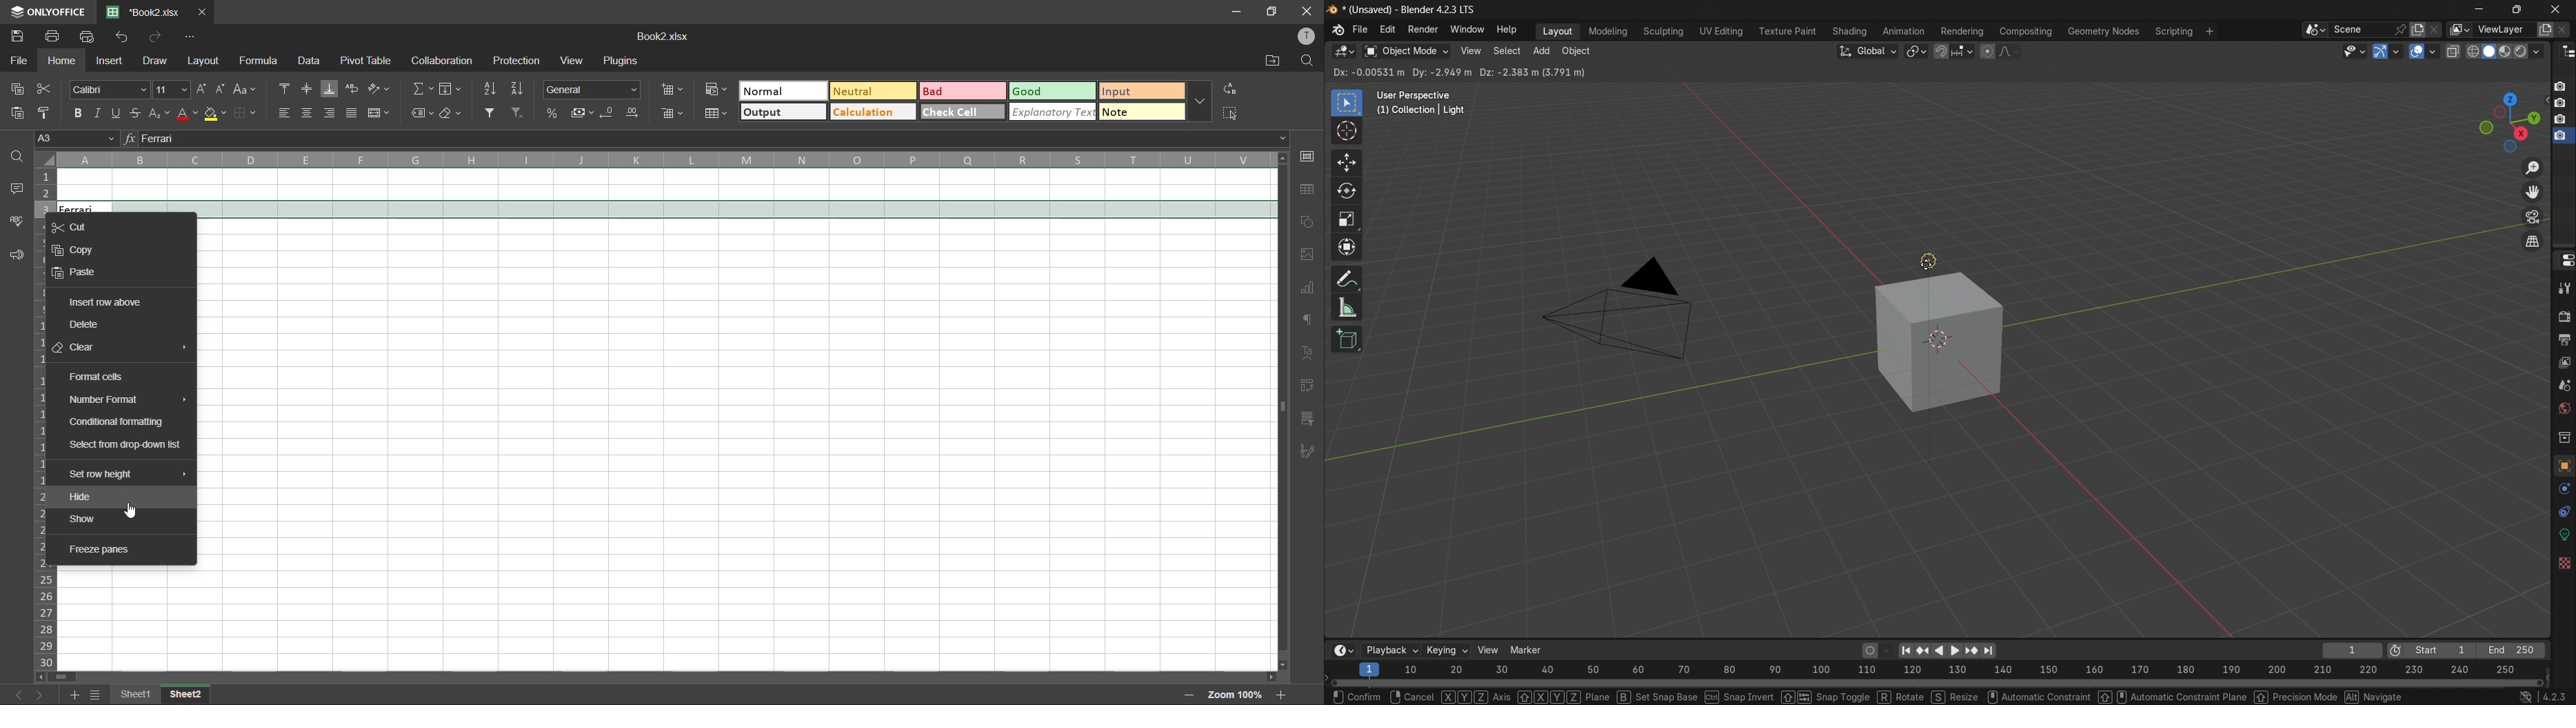  Describe the element at coordinates (2419, 29) in the screenshot. I see `add new scene` at that location.